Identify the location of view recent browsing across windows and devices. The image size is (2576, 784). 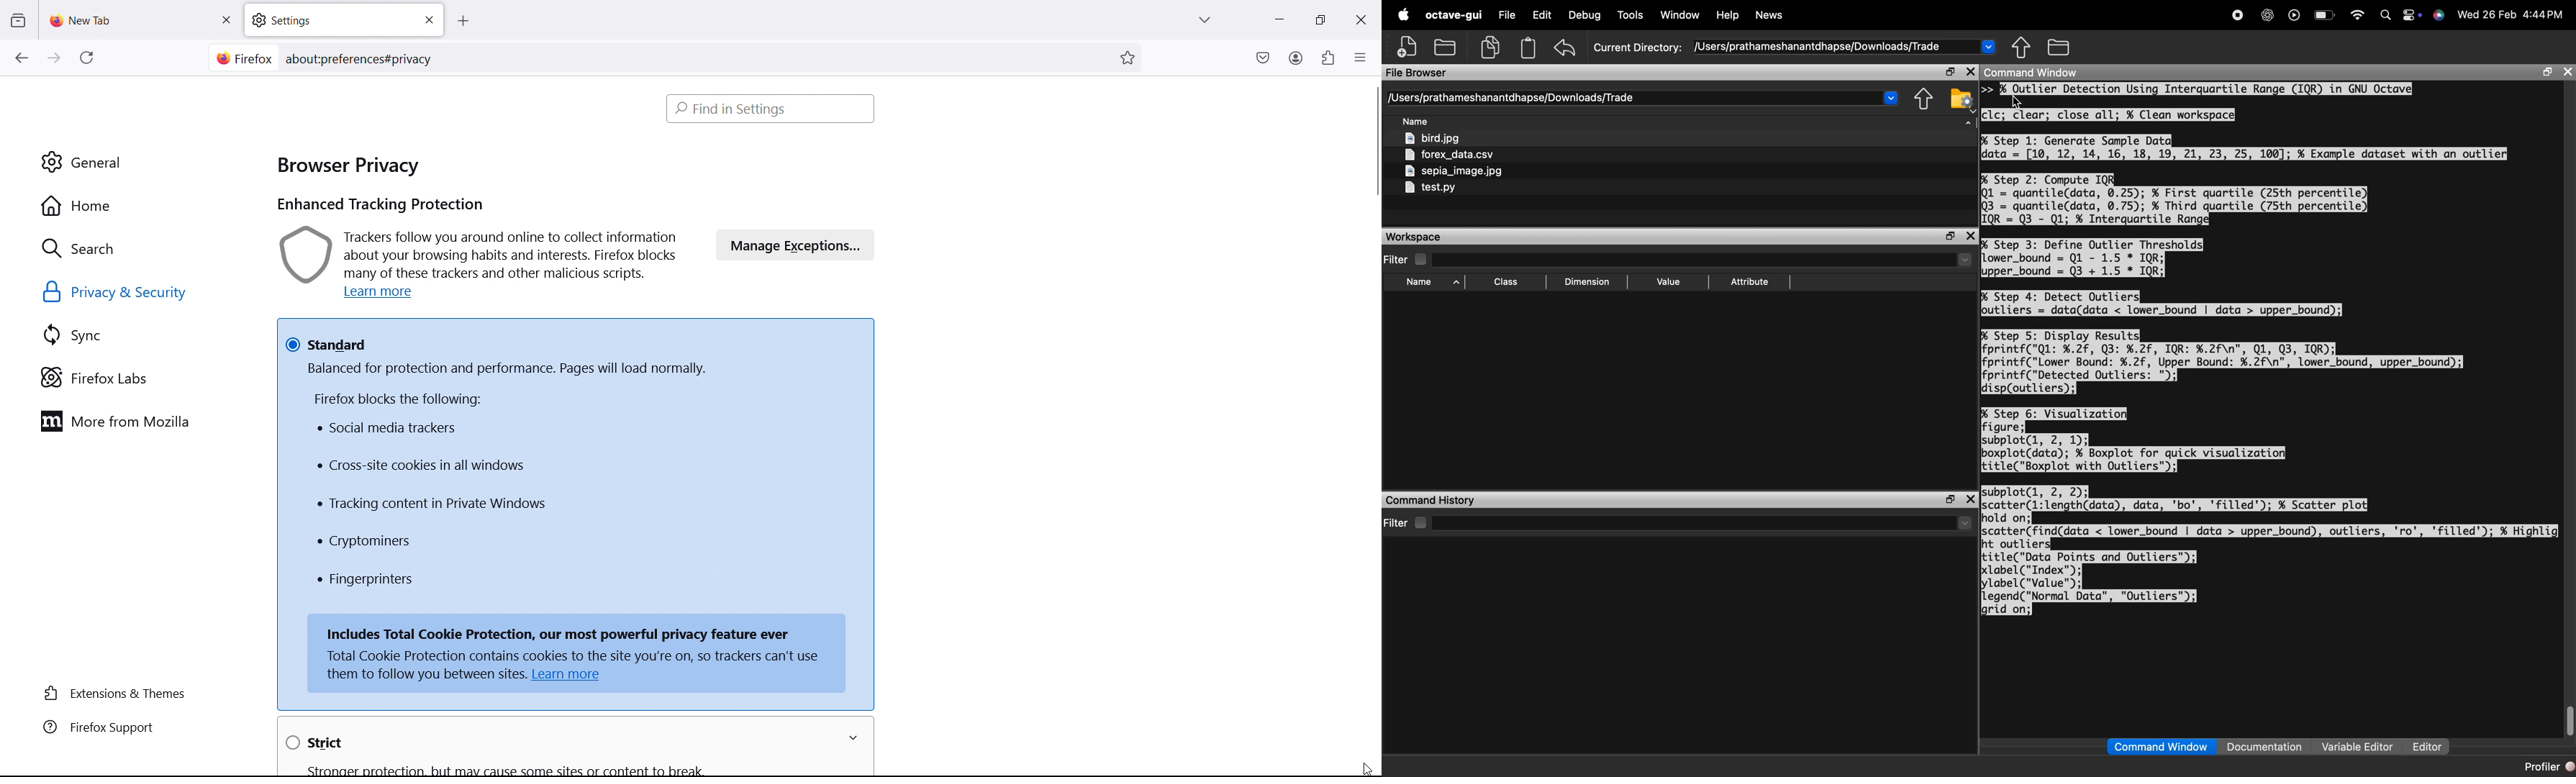
(17, 21).